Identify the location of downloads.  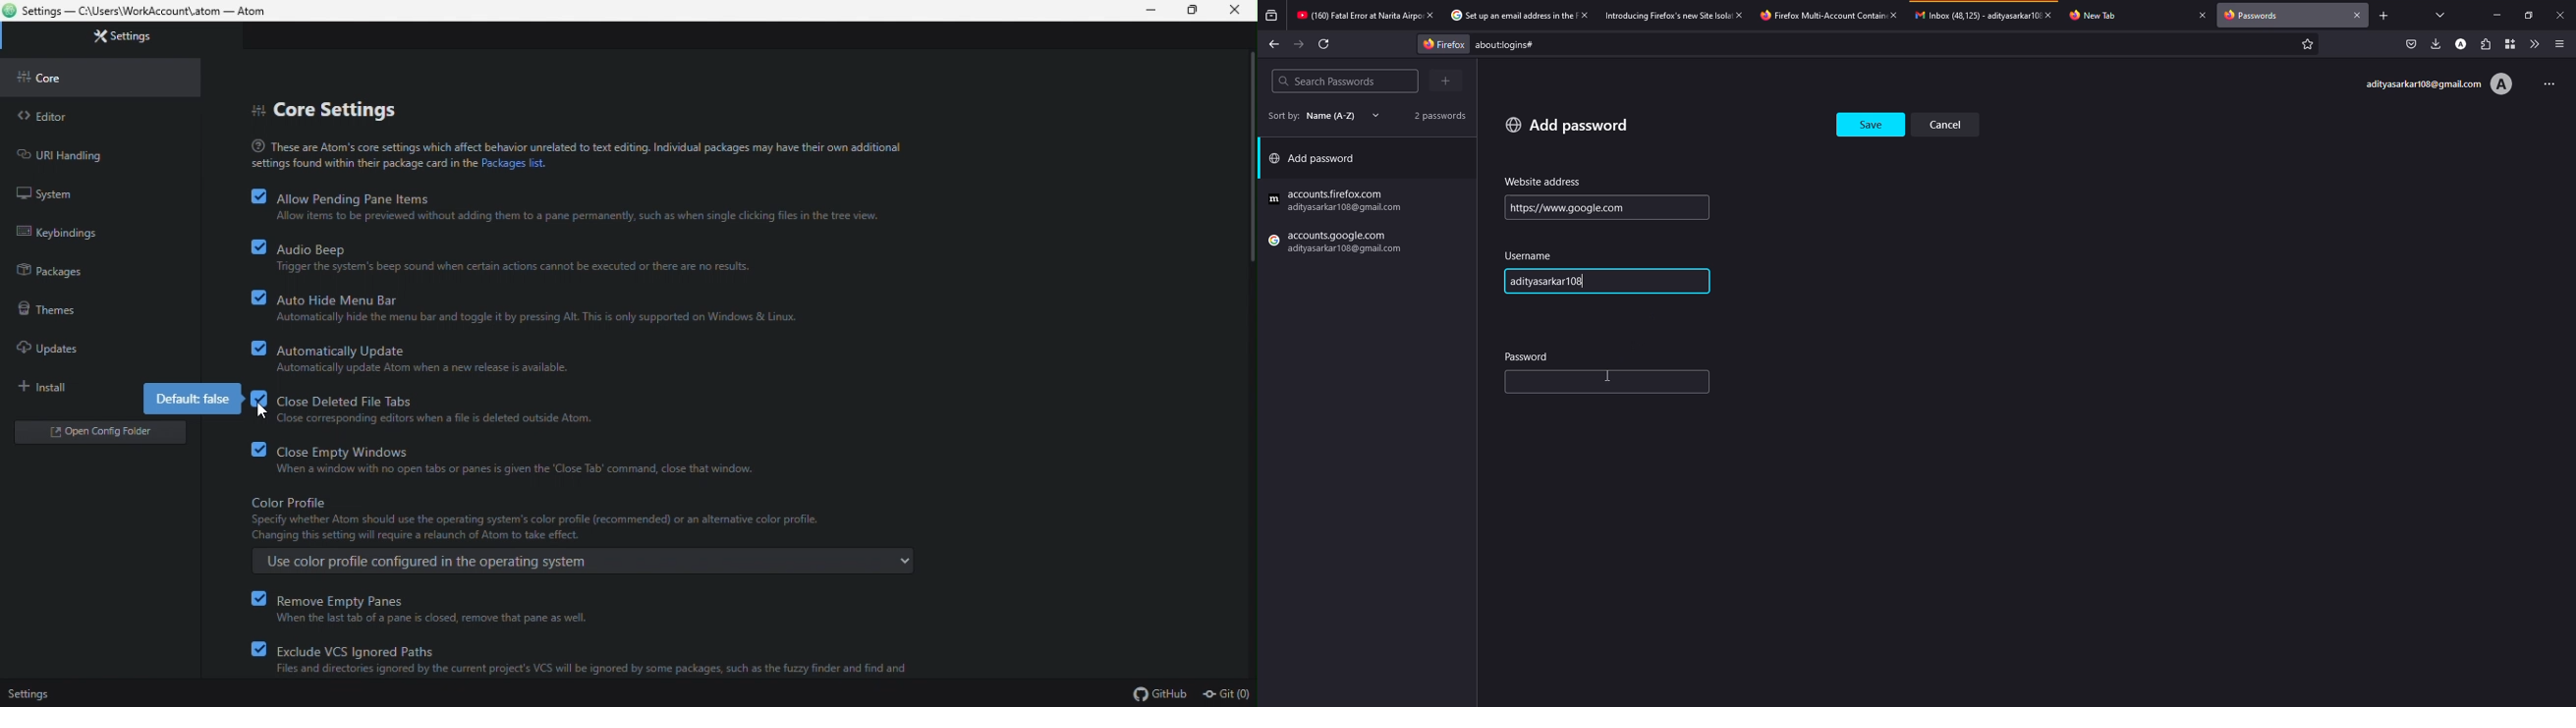
(2436, 43).